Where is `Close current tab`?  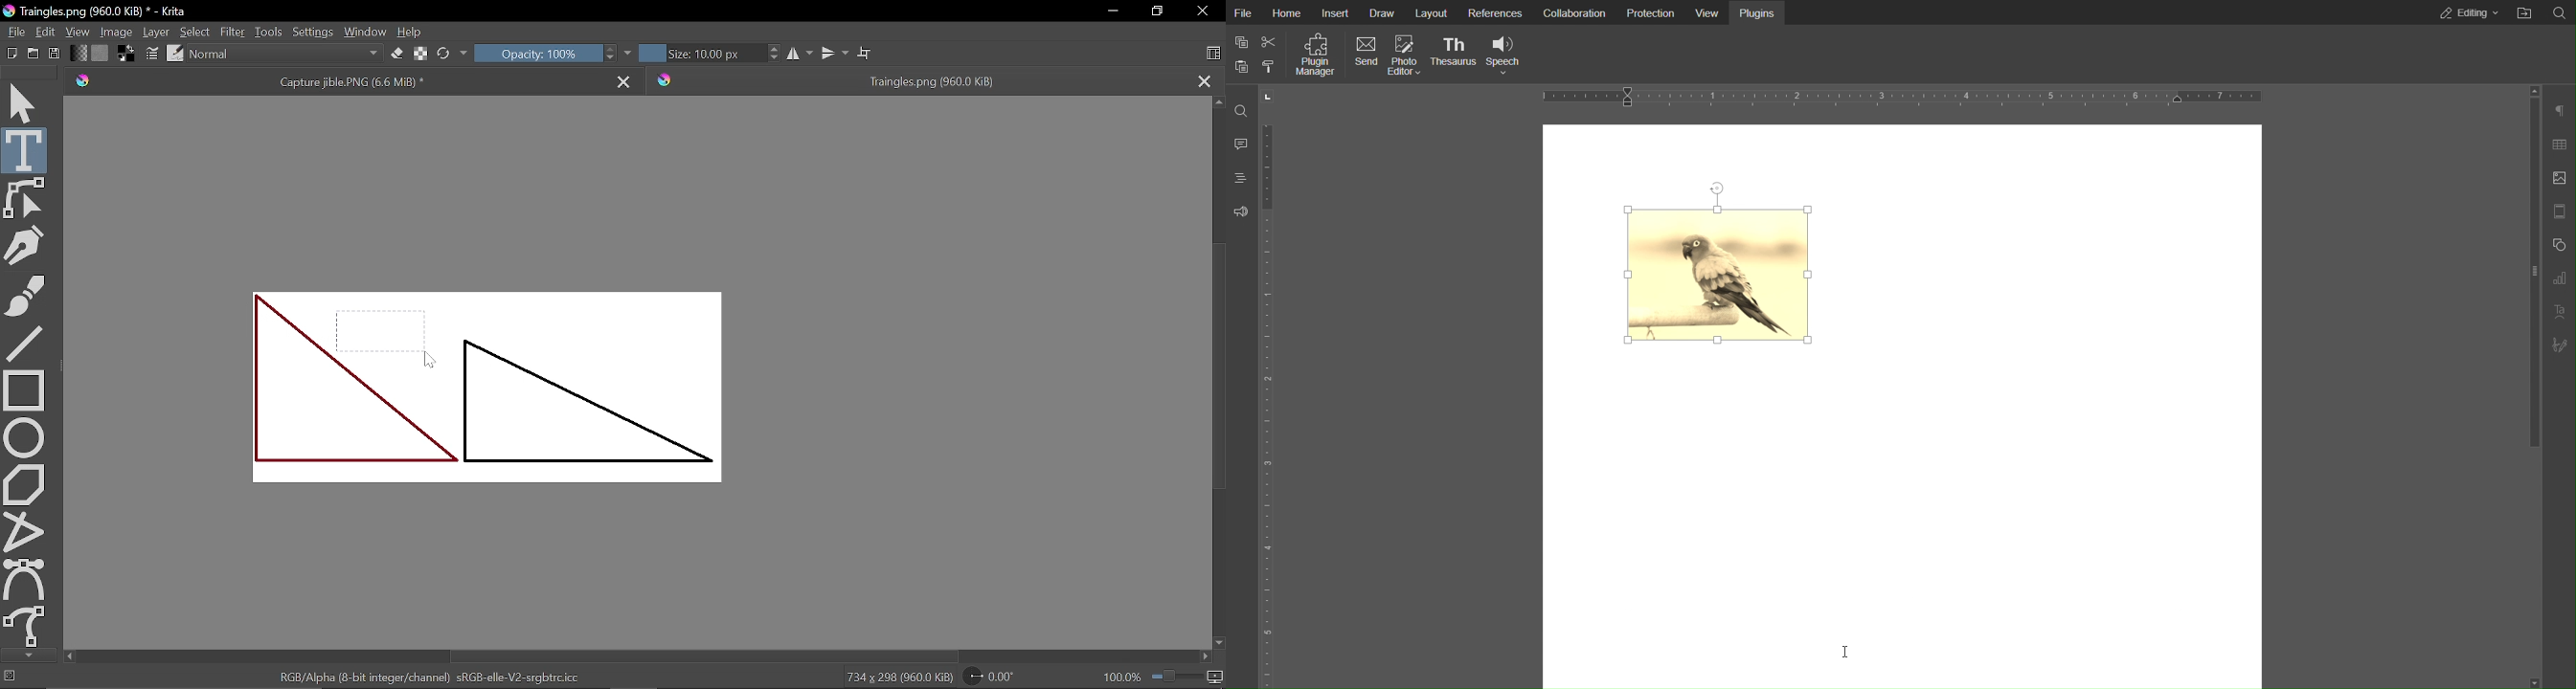
Close current tab is located at coordinates (626, 79).